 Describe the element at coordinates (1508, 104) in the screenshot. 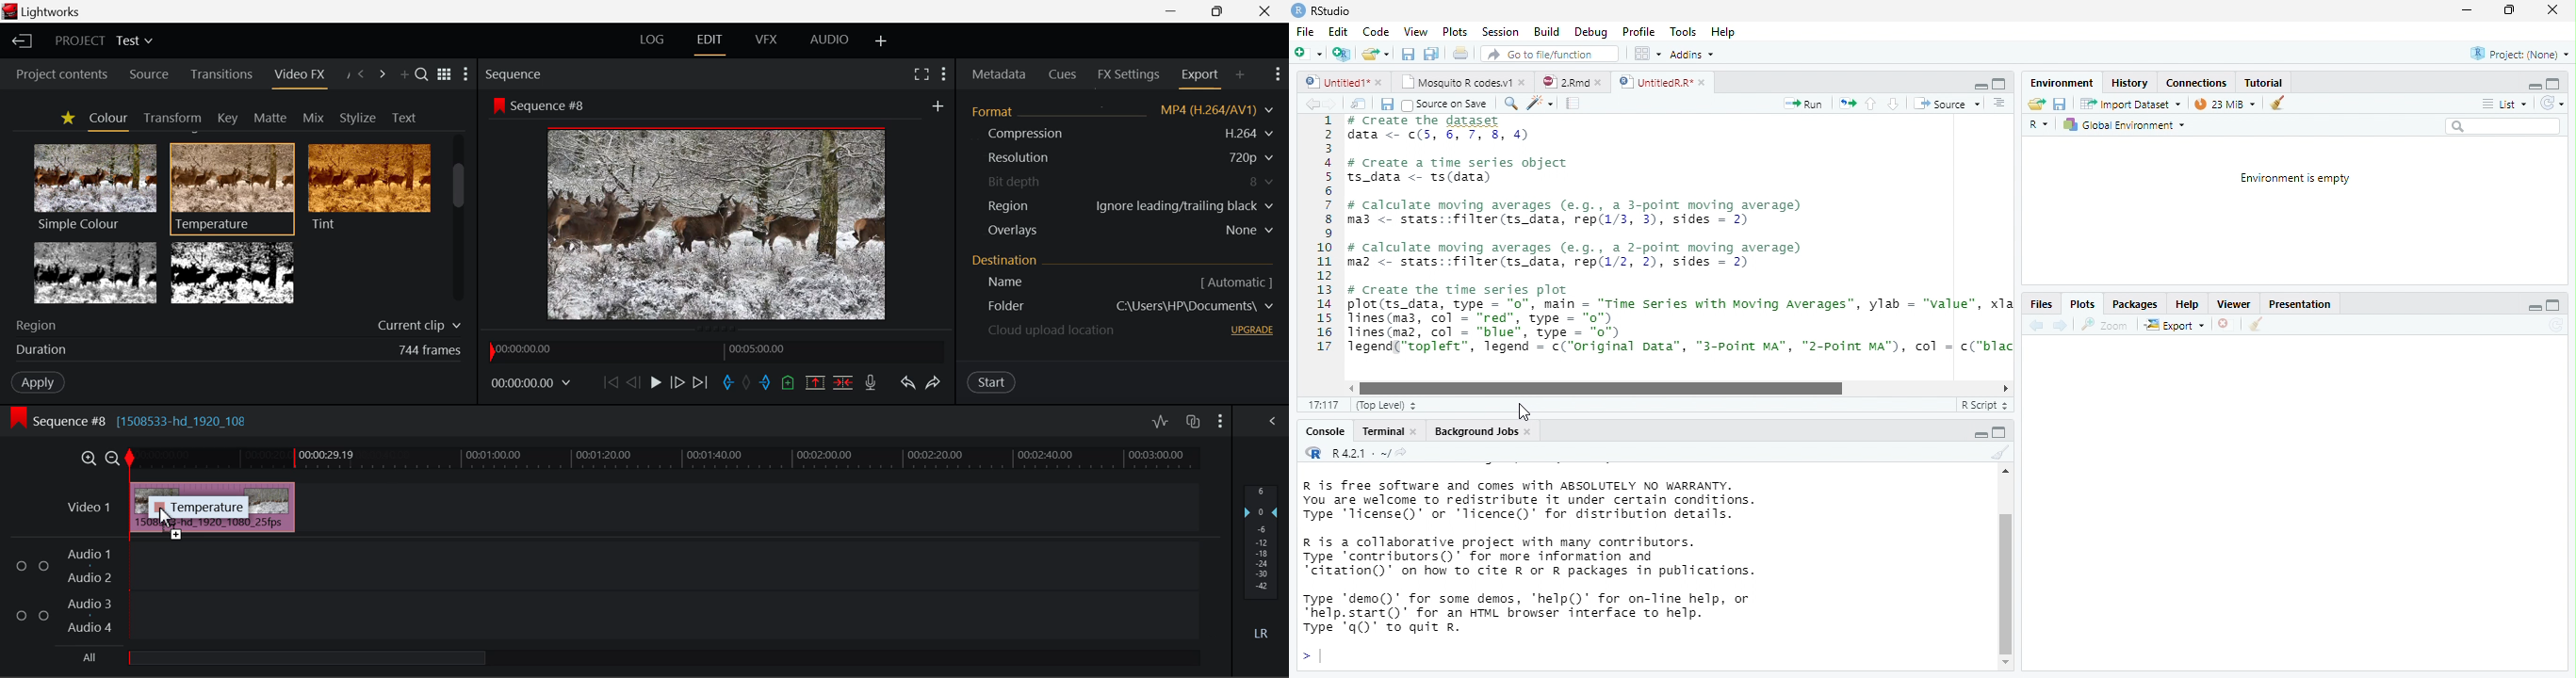

I see `search` at that location.